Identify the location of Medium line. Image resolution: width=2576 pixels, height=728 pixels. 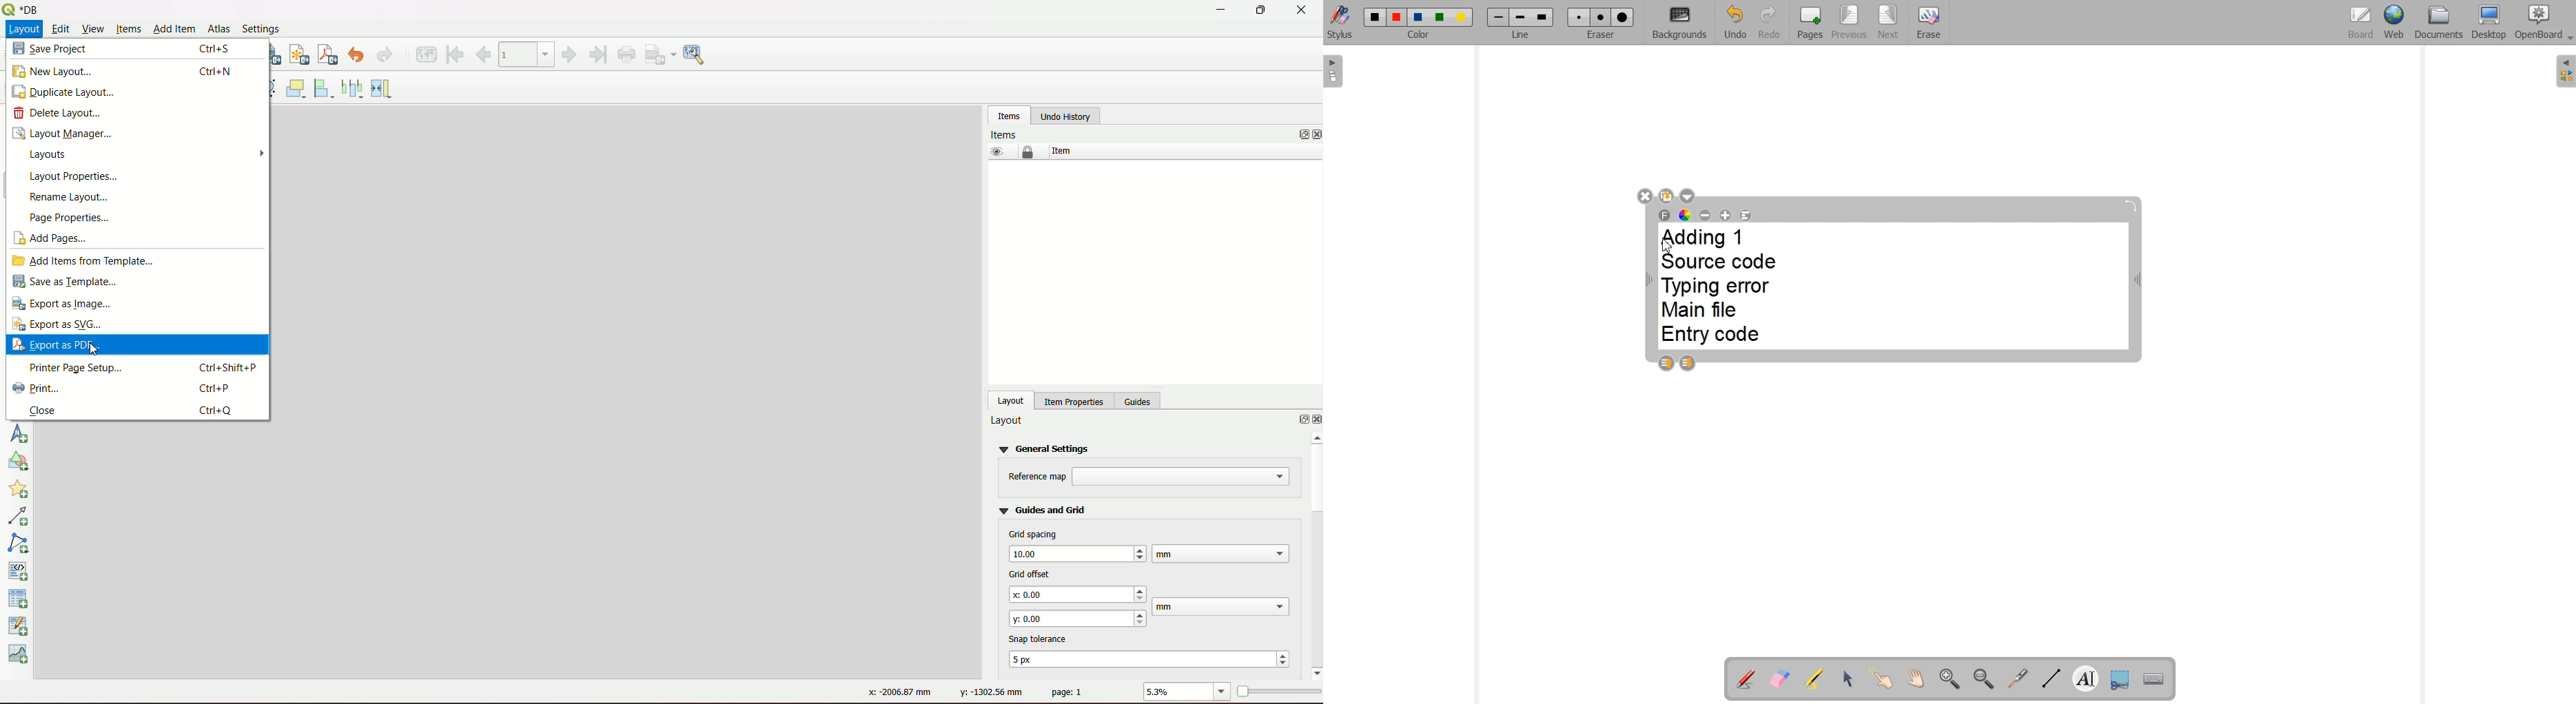
(1521, 18).